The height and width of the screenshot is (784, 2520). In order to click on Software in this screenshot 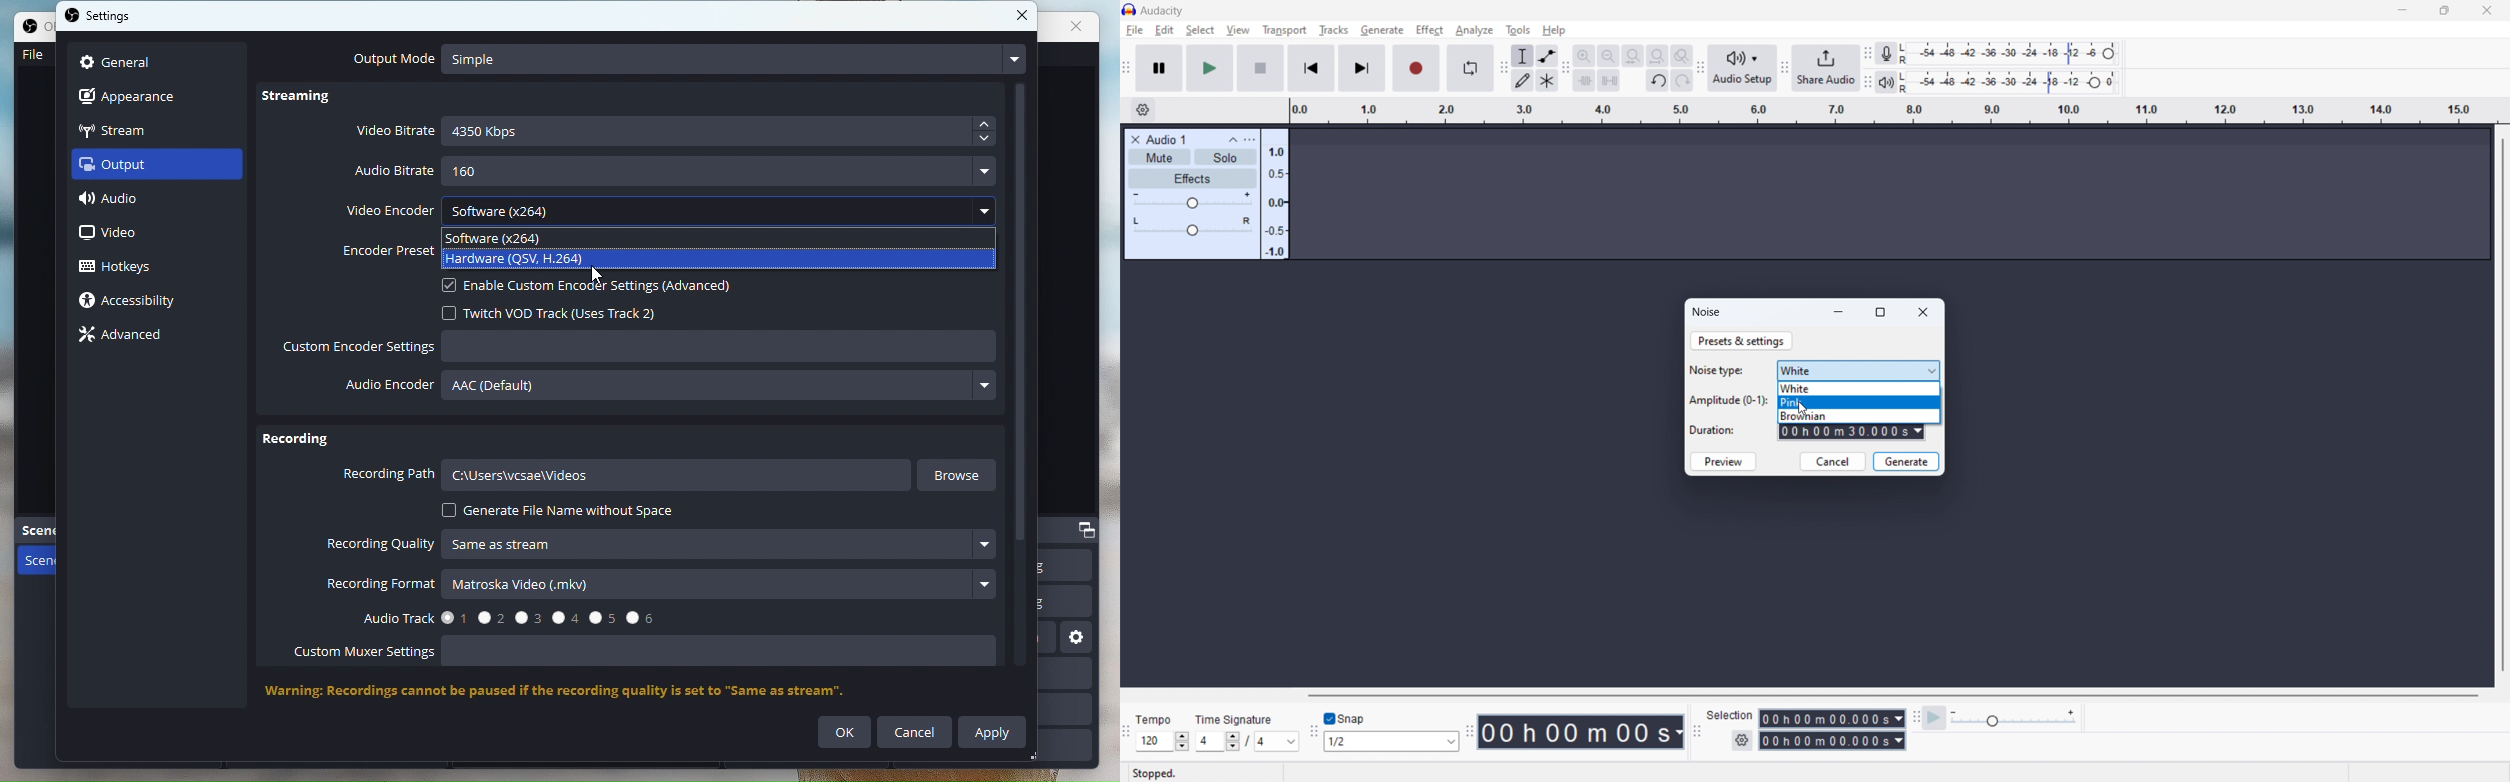, I will do `click(500, 237)`.